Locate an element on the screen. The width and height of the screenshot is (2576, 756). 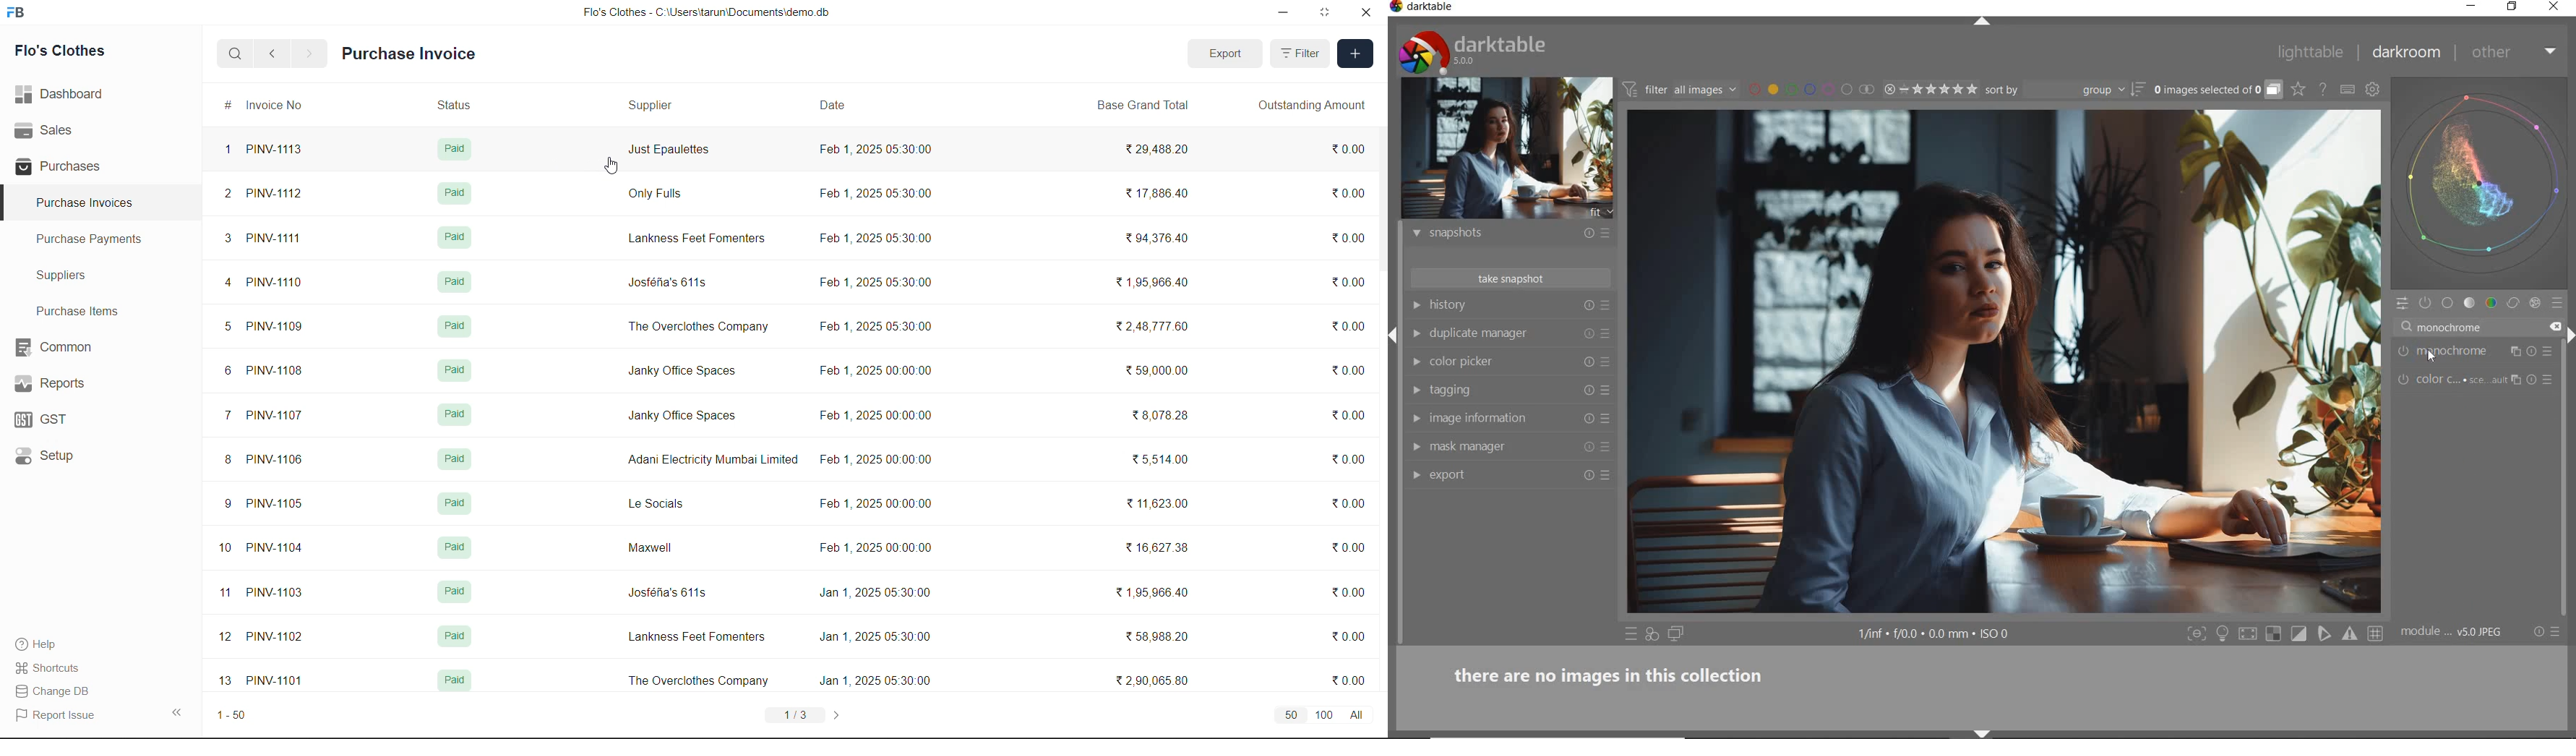
window mode is located at coordinates (1326, 12).